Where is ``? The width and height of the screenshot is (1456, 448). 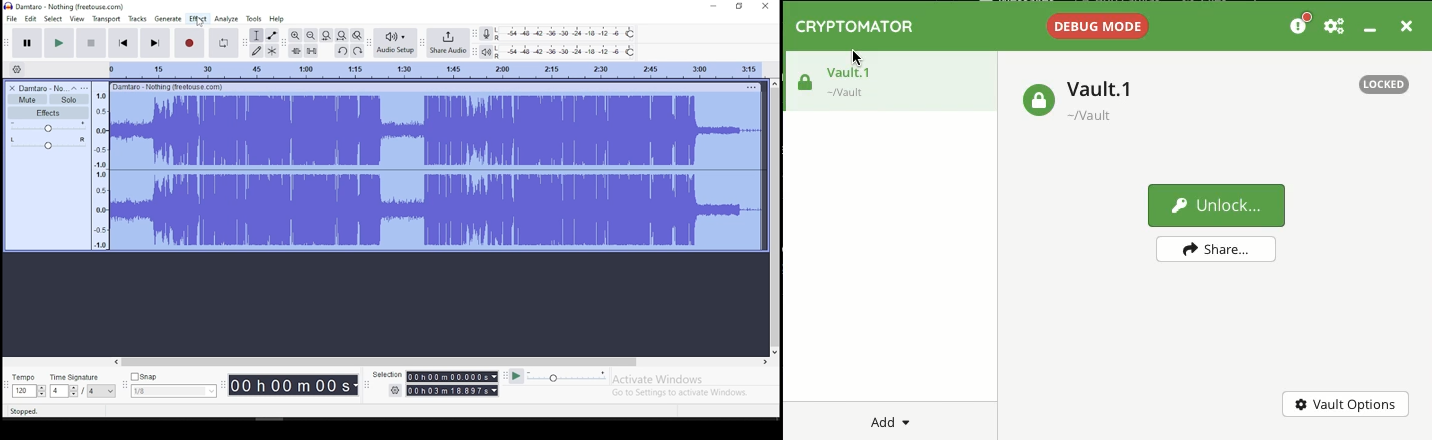
 is located at coordinates (98, 171).